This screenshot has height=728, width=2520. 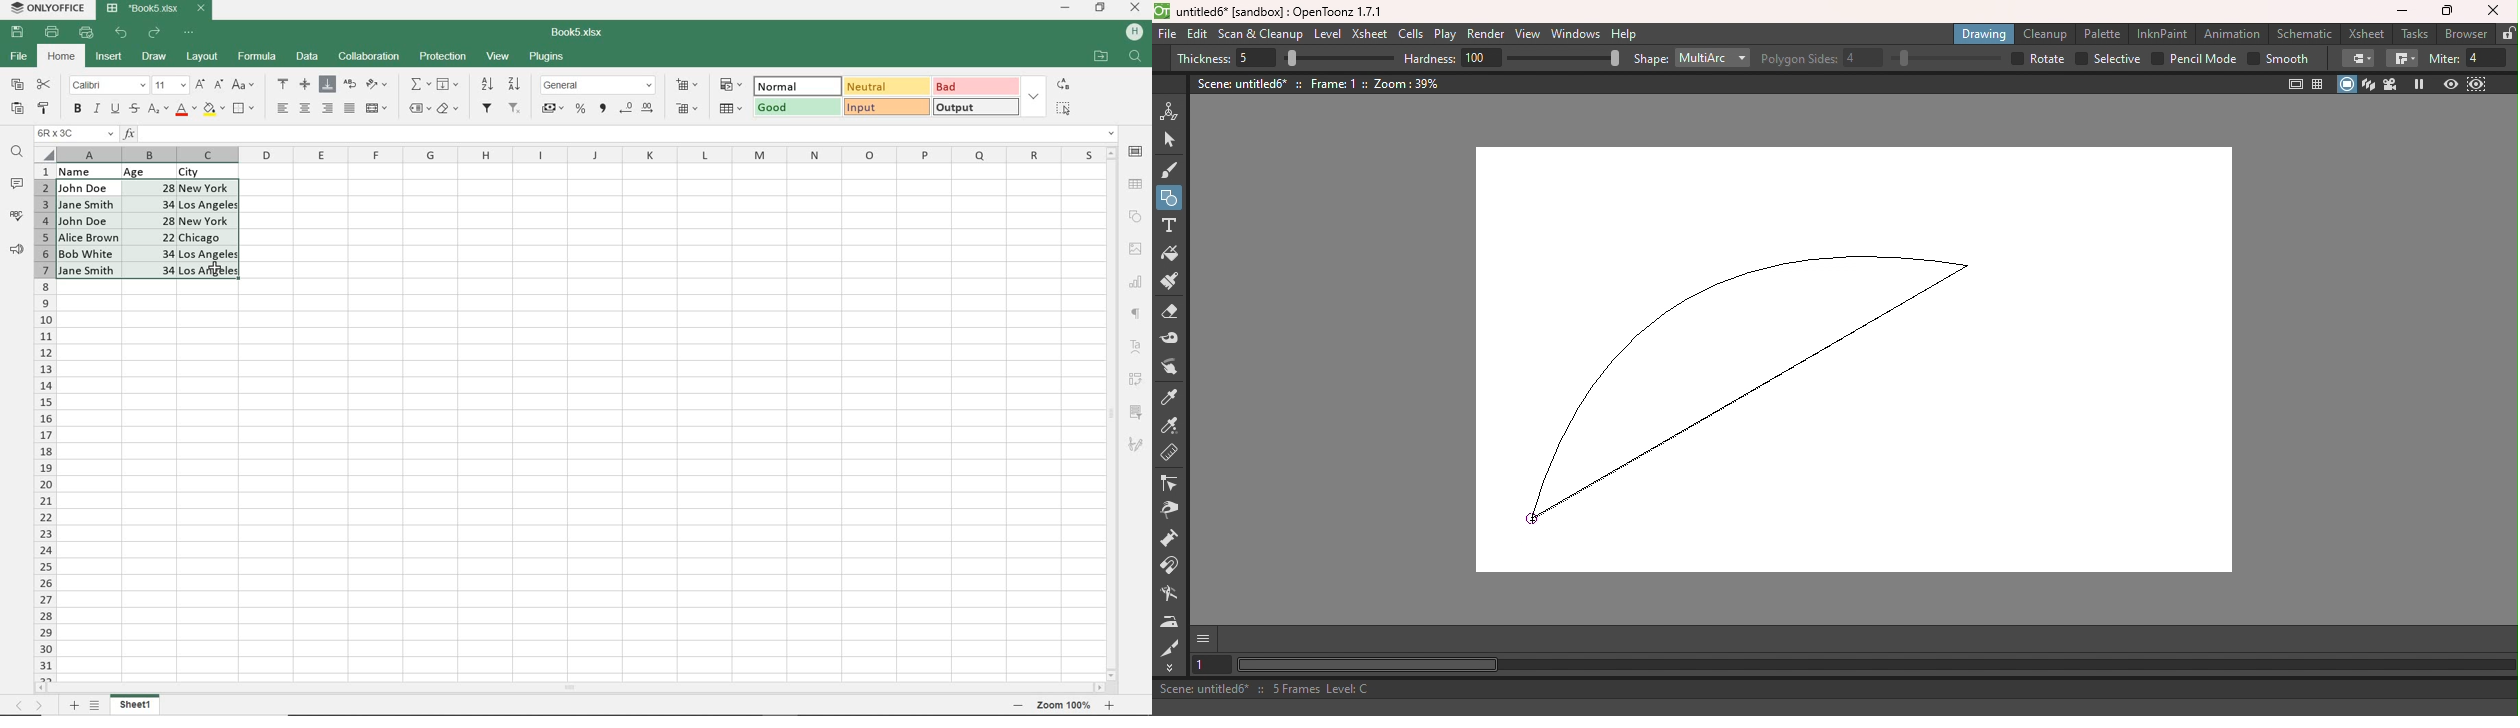 I want to click on ACCOUNTING STYLE, so click(x=552, y=110).